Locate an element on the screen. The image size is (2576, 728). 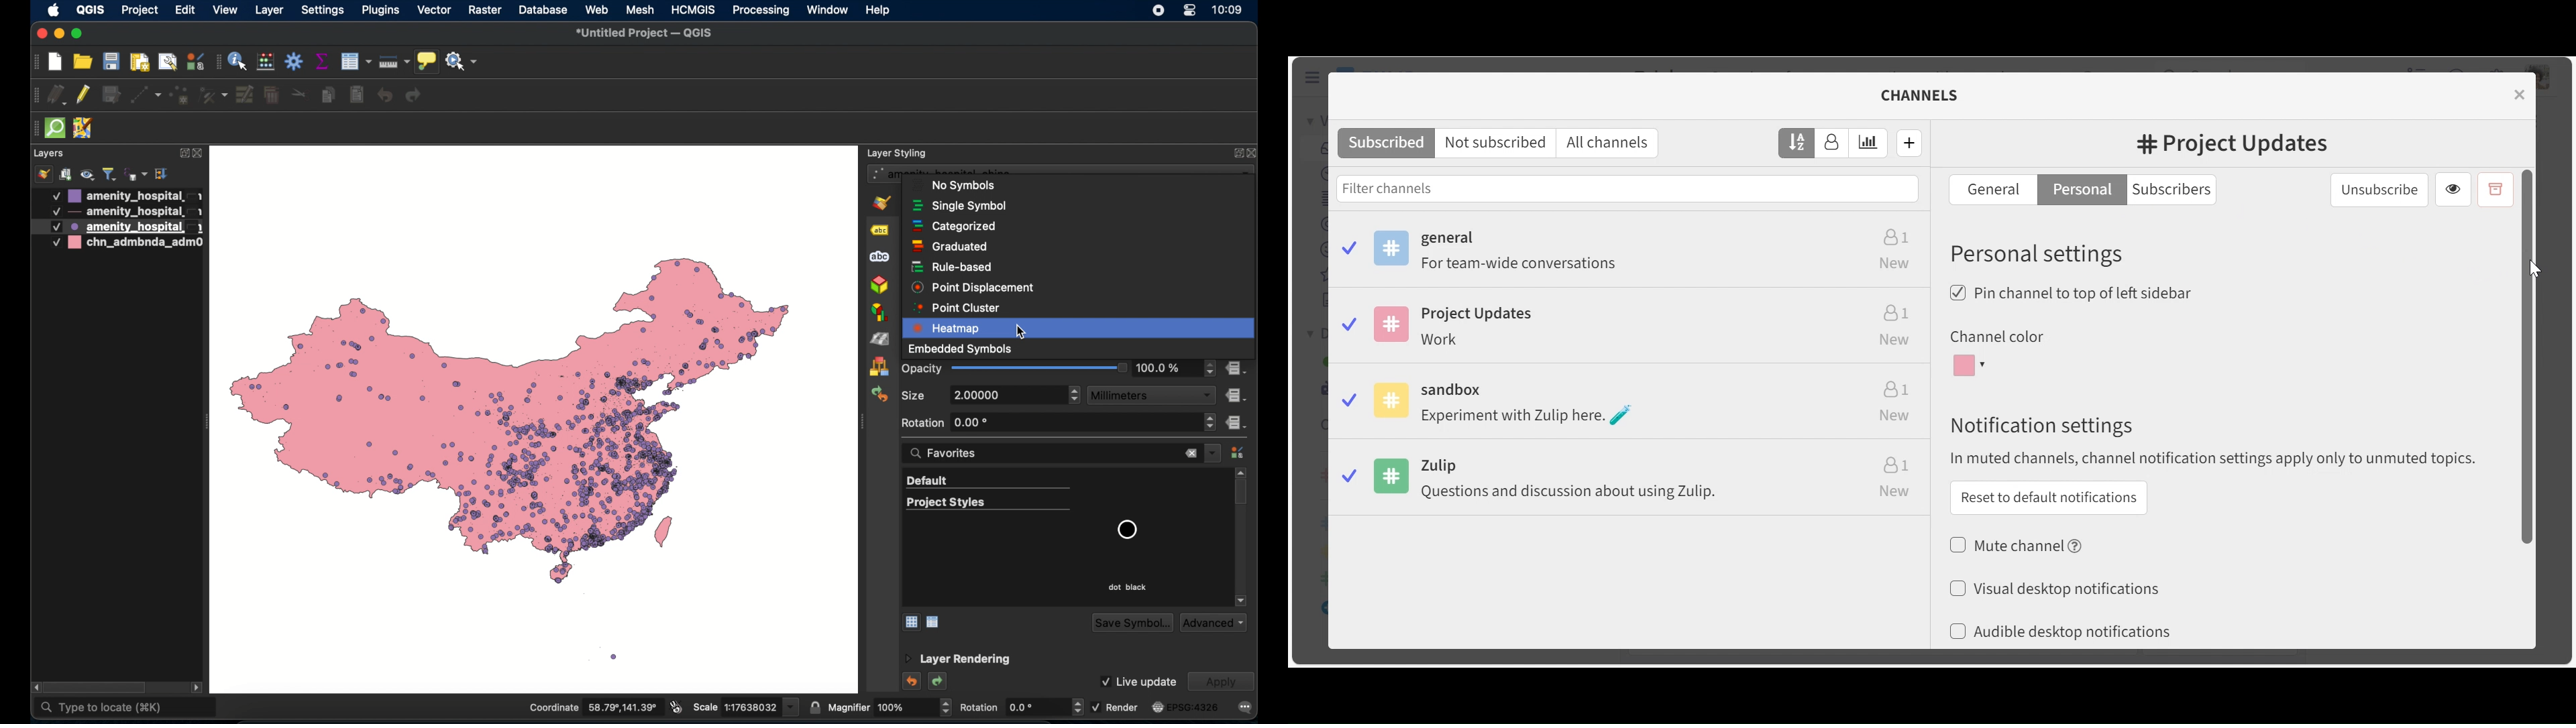
layer 3 is located at coordinates (115, 227).